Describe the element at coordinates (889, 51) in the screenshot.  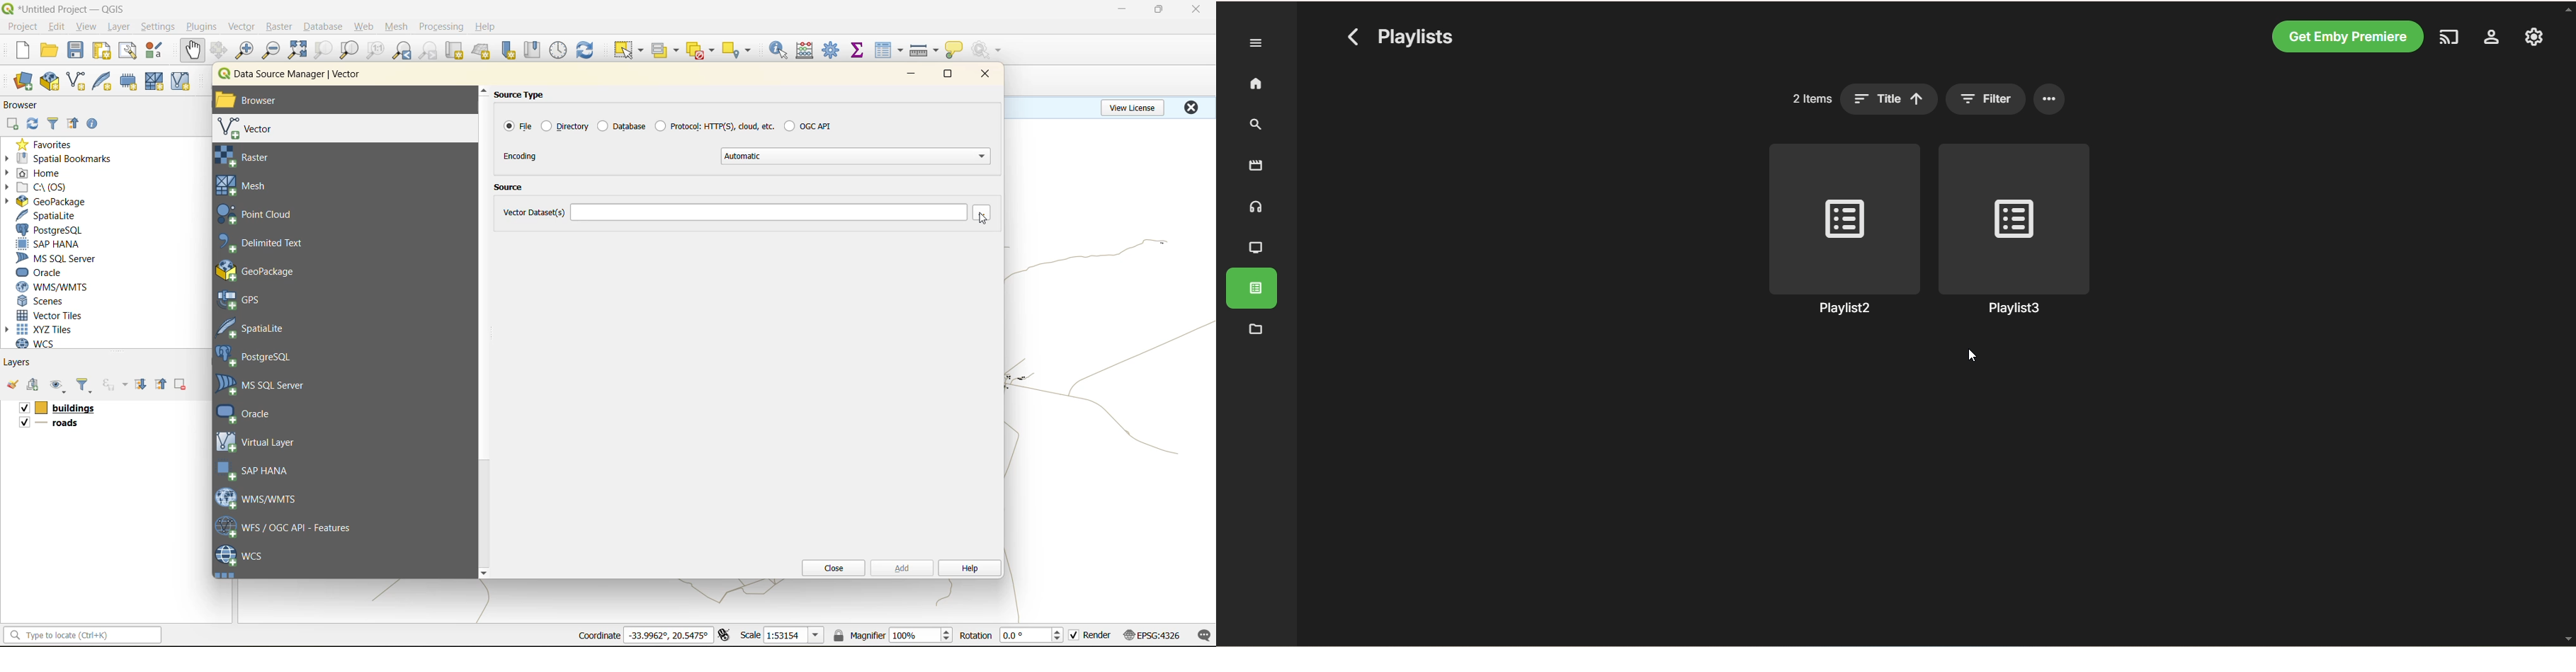
I see `attributes table` at that location.